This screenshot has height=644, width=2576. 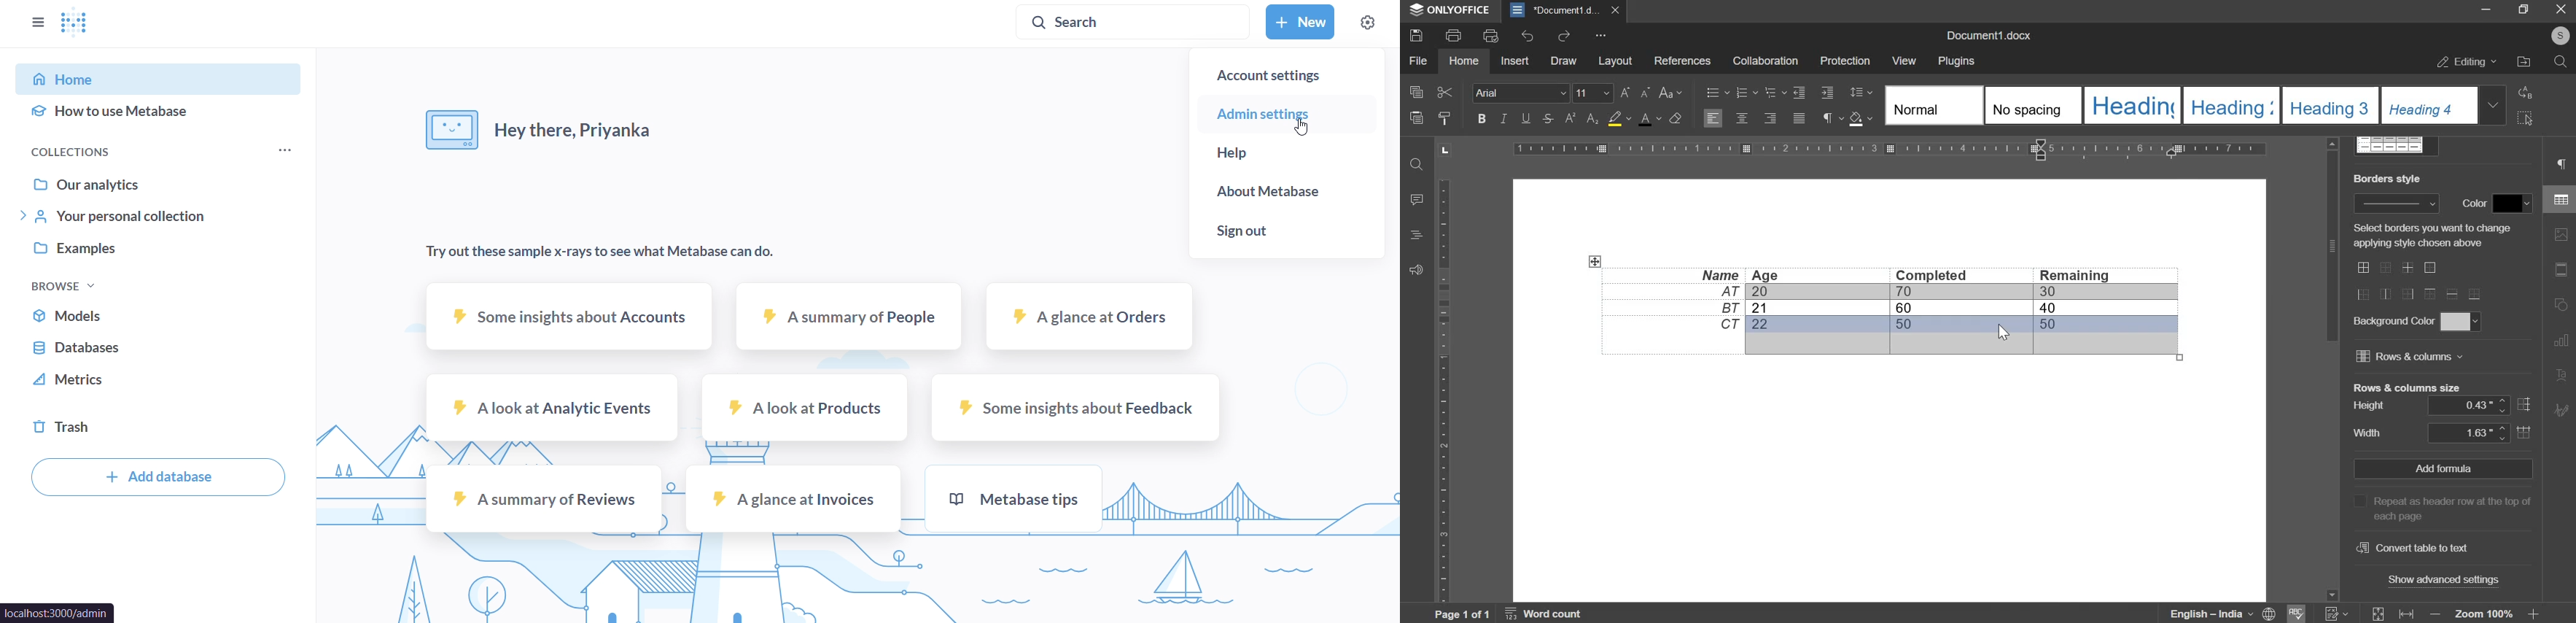 What do you see at coordinates (2217, 614) in the screenshot?
I see `language` at bounding box center [2217, 614].